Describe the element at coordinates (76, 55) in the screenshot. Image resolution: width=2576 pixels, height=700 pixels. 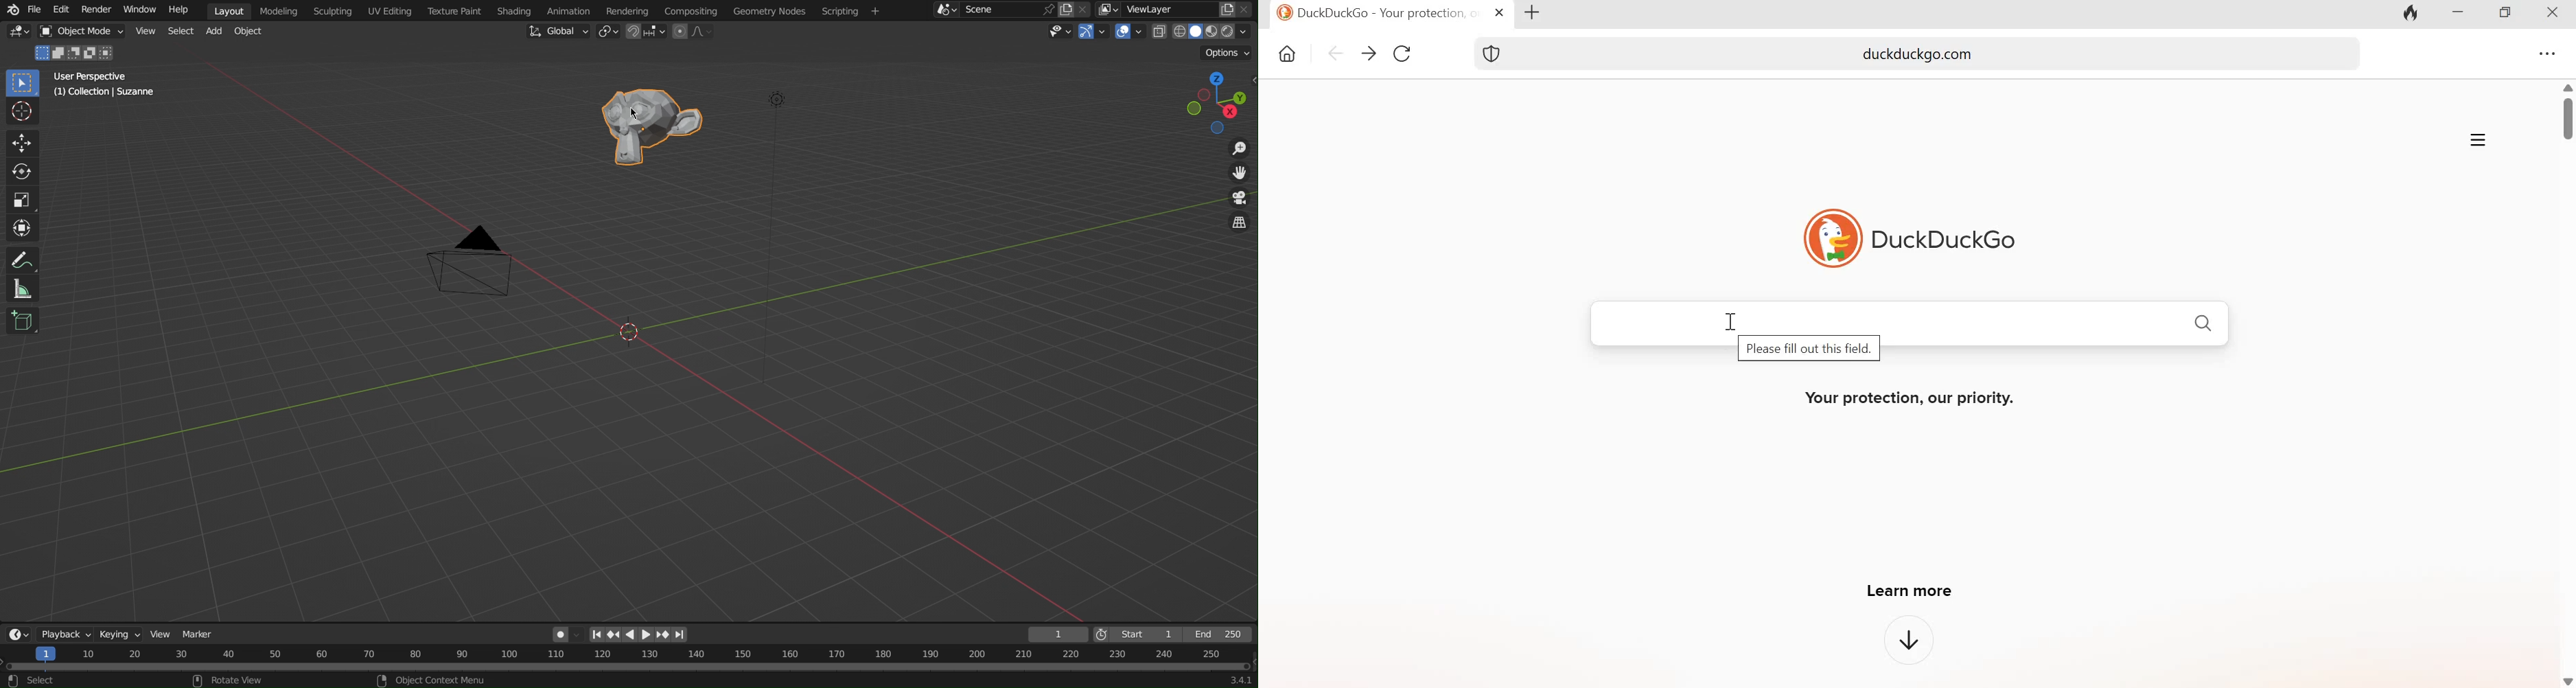
I see `subtract existing selection` at that location.